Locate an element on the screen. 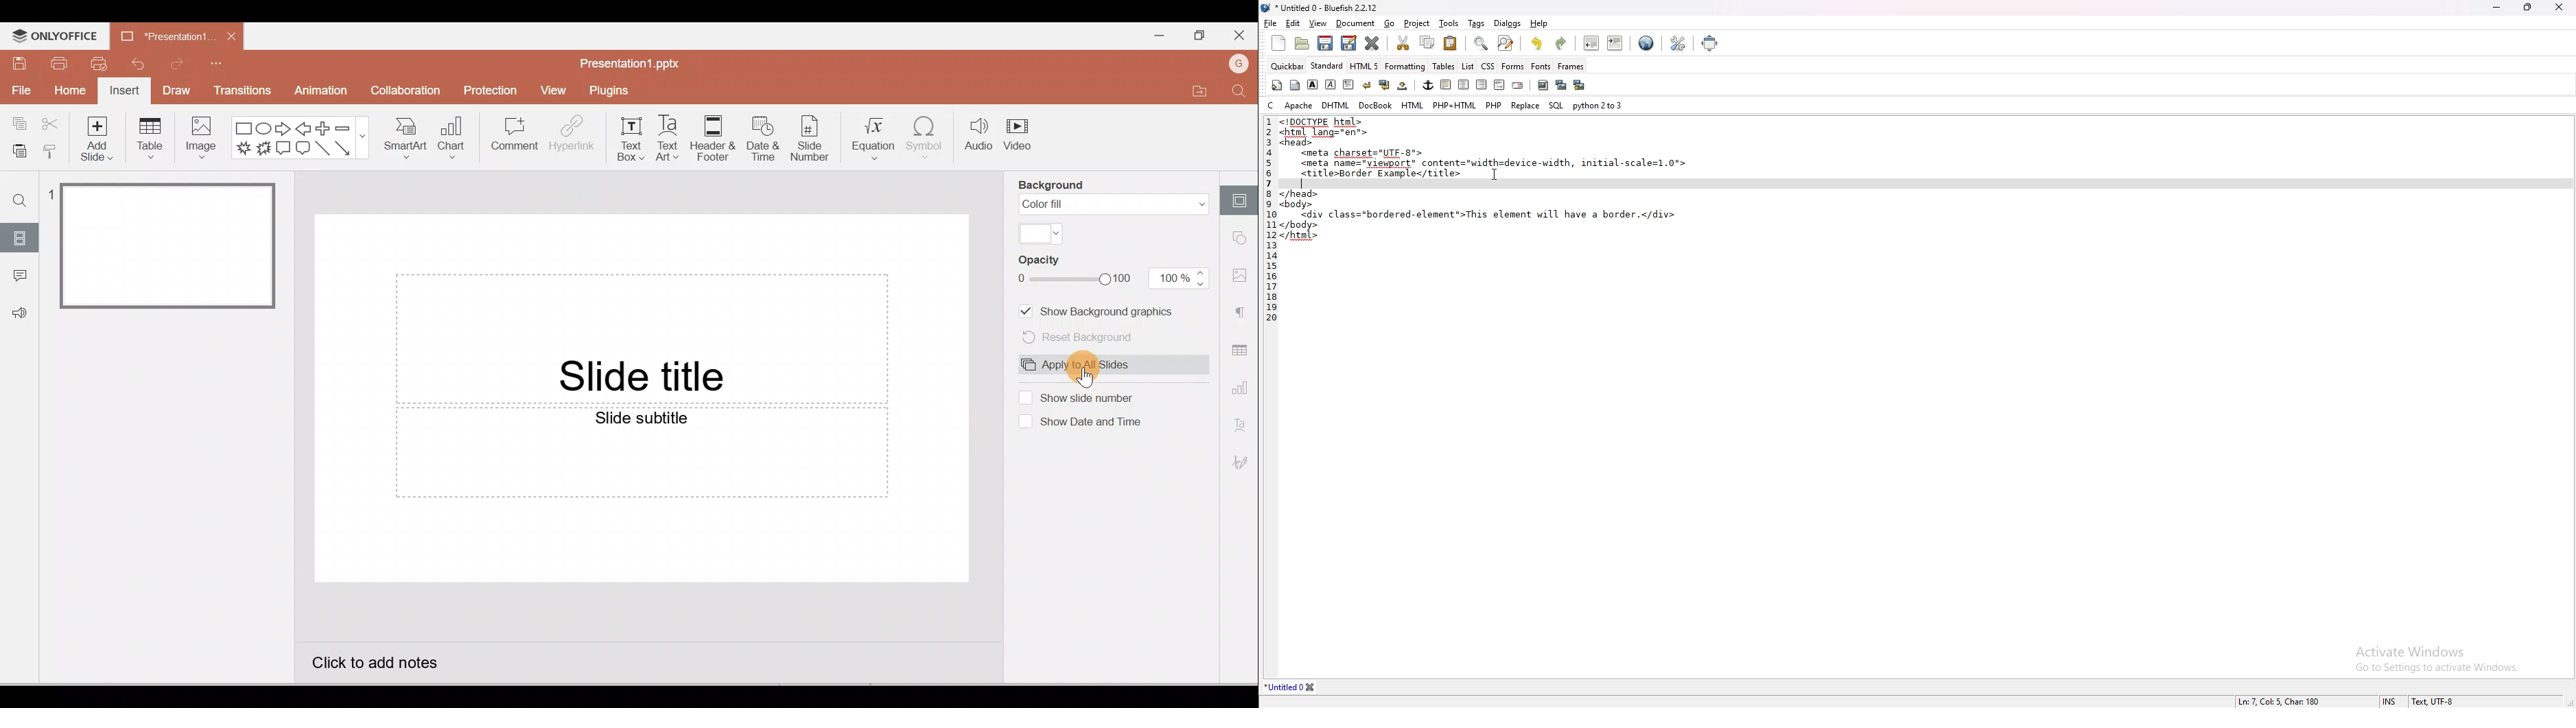 Image resolution: width=2576 pixels, height=728 pixels. italic is located at coordinates (1330, 84).